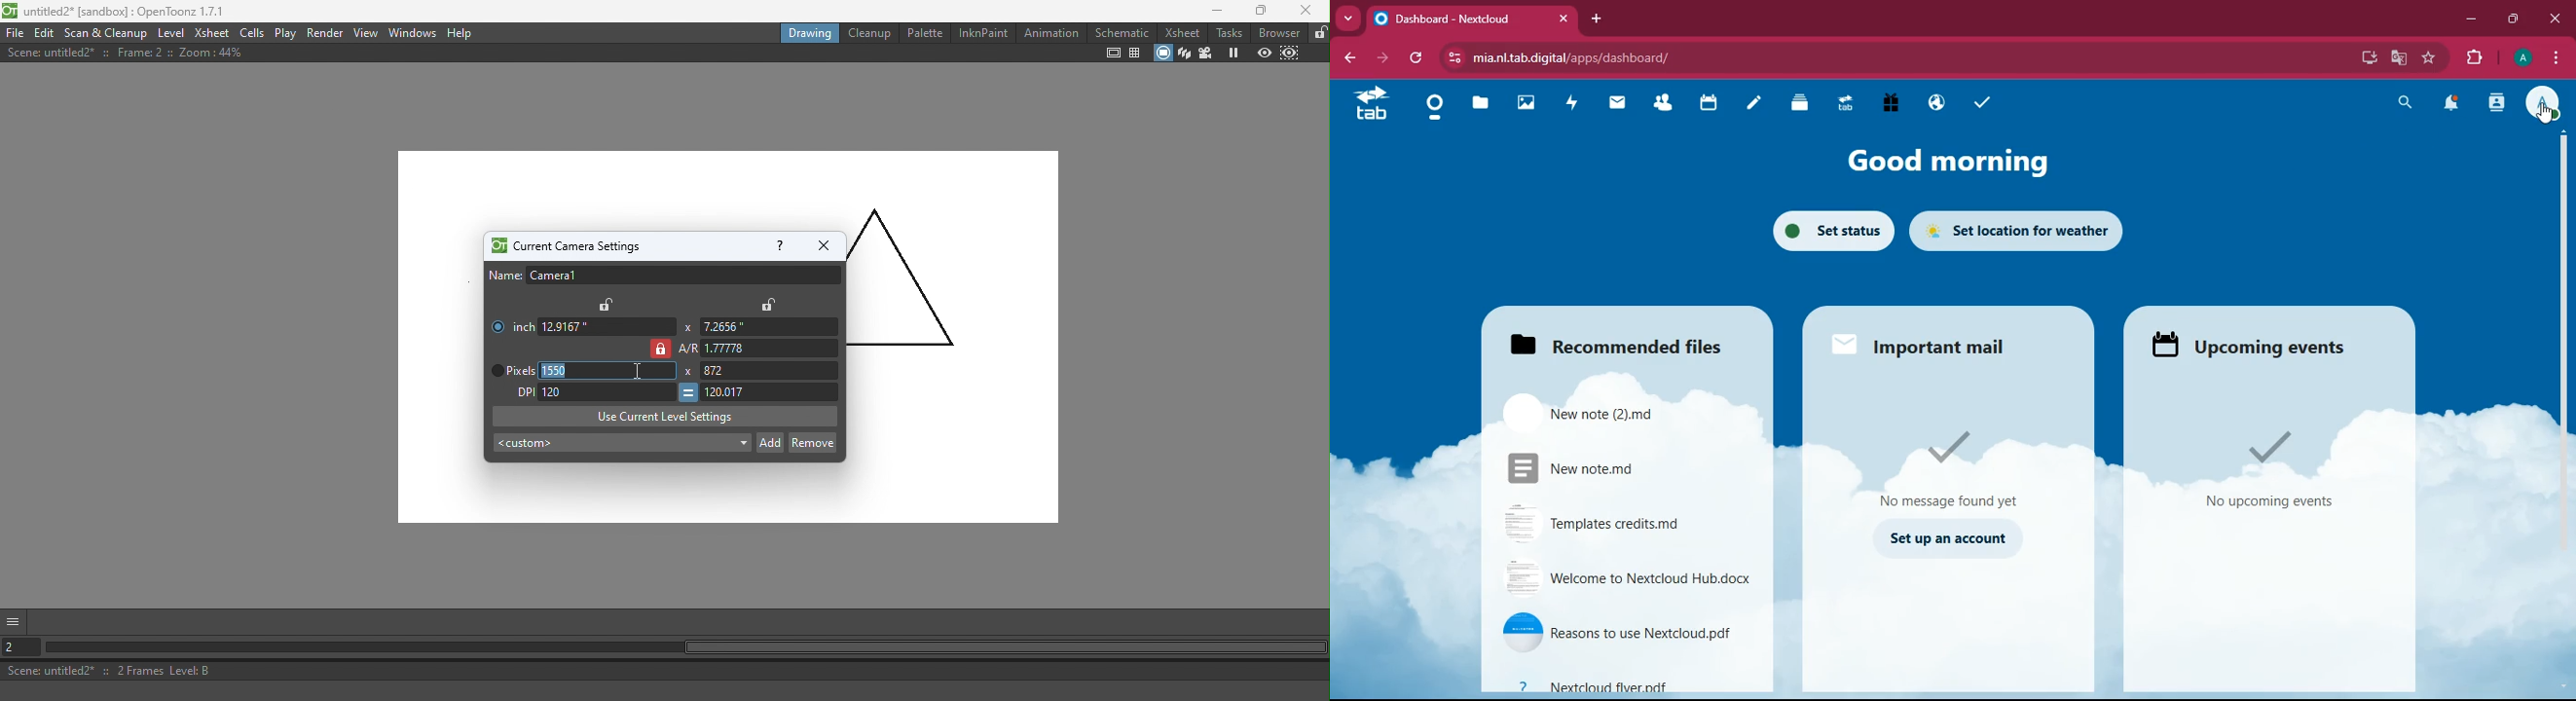 The width and height of the screenshot is (2576, 728). I want to click on extensions, so click(2474, 58).